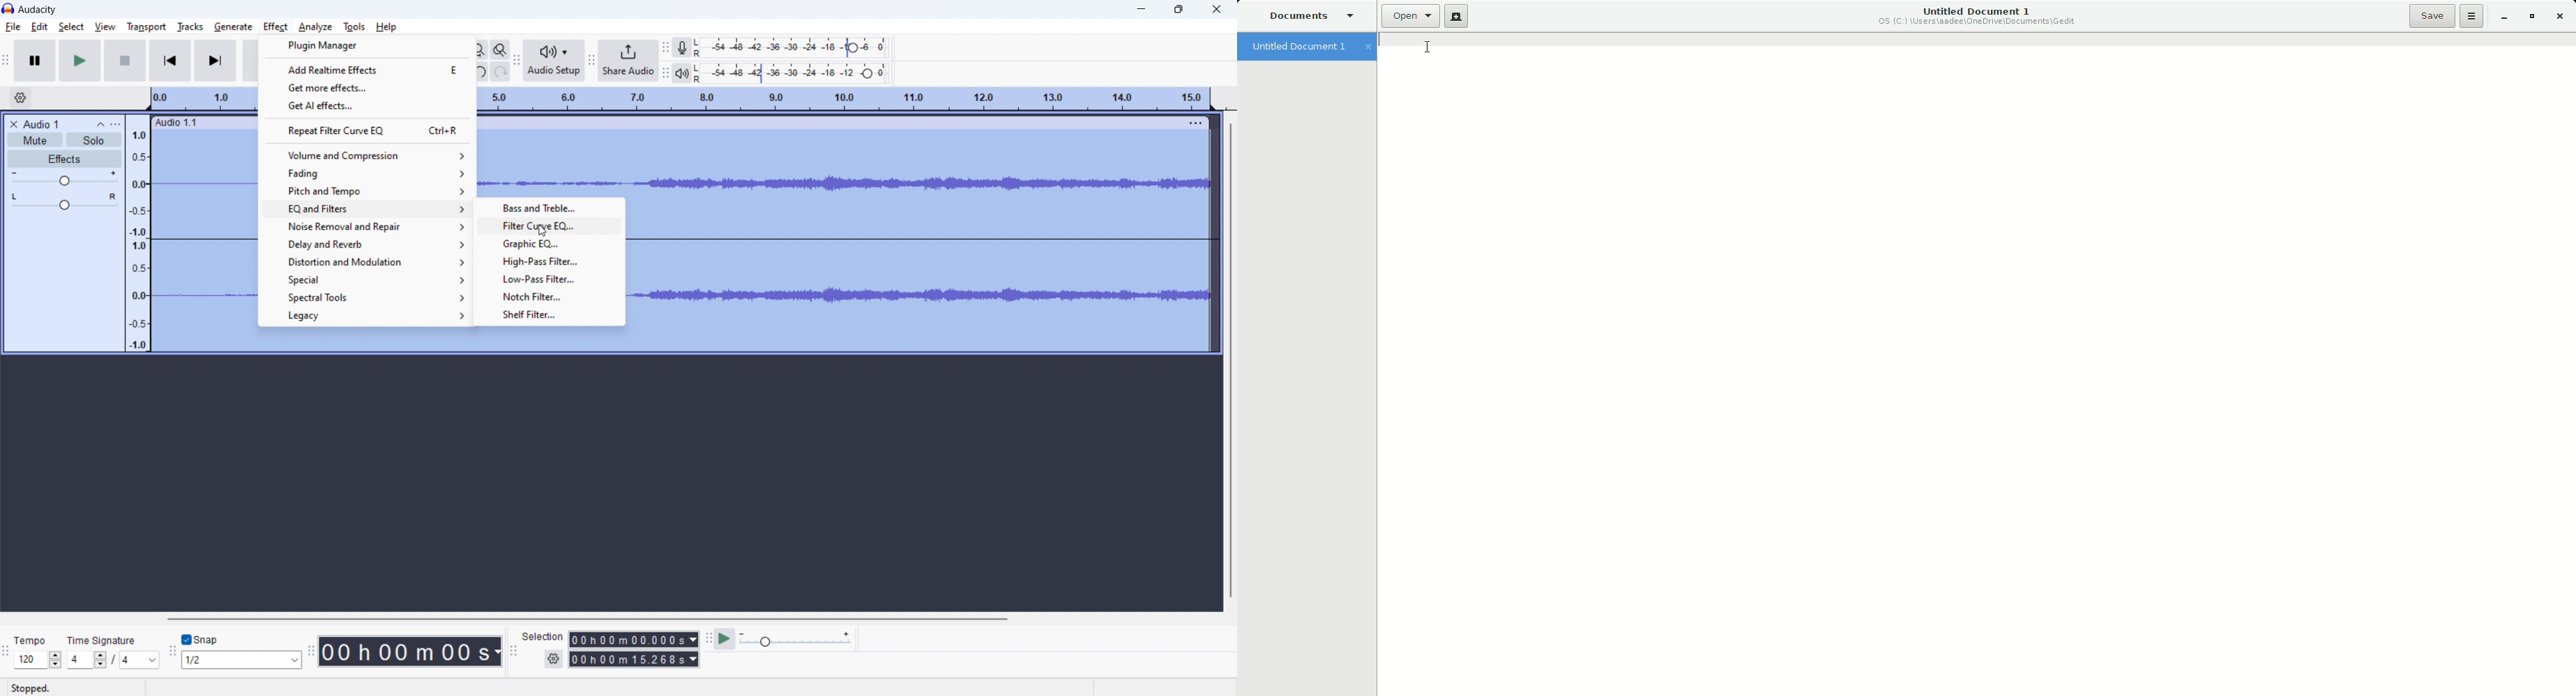  What do you see at coordinates (14, 27) in the screenshot?
I see `file` at bounding box center [14, 27].